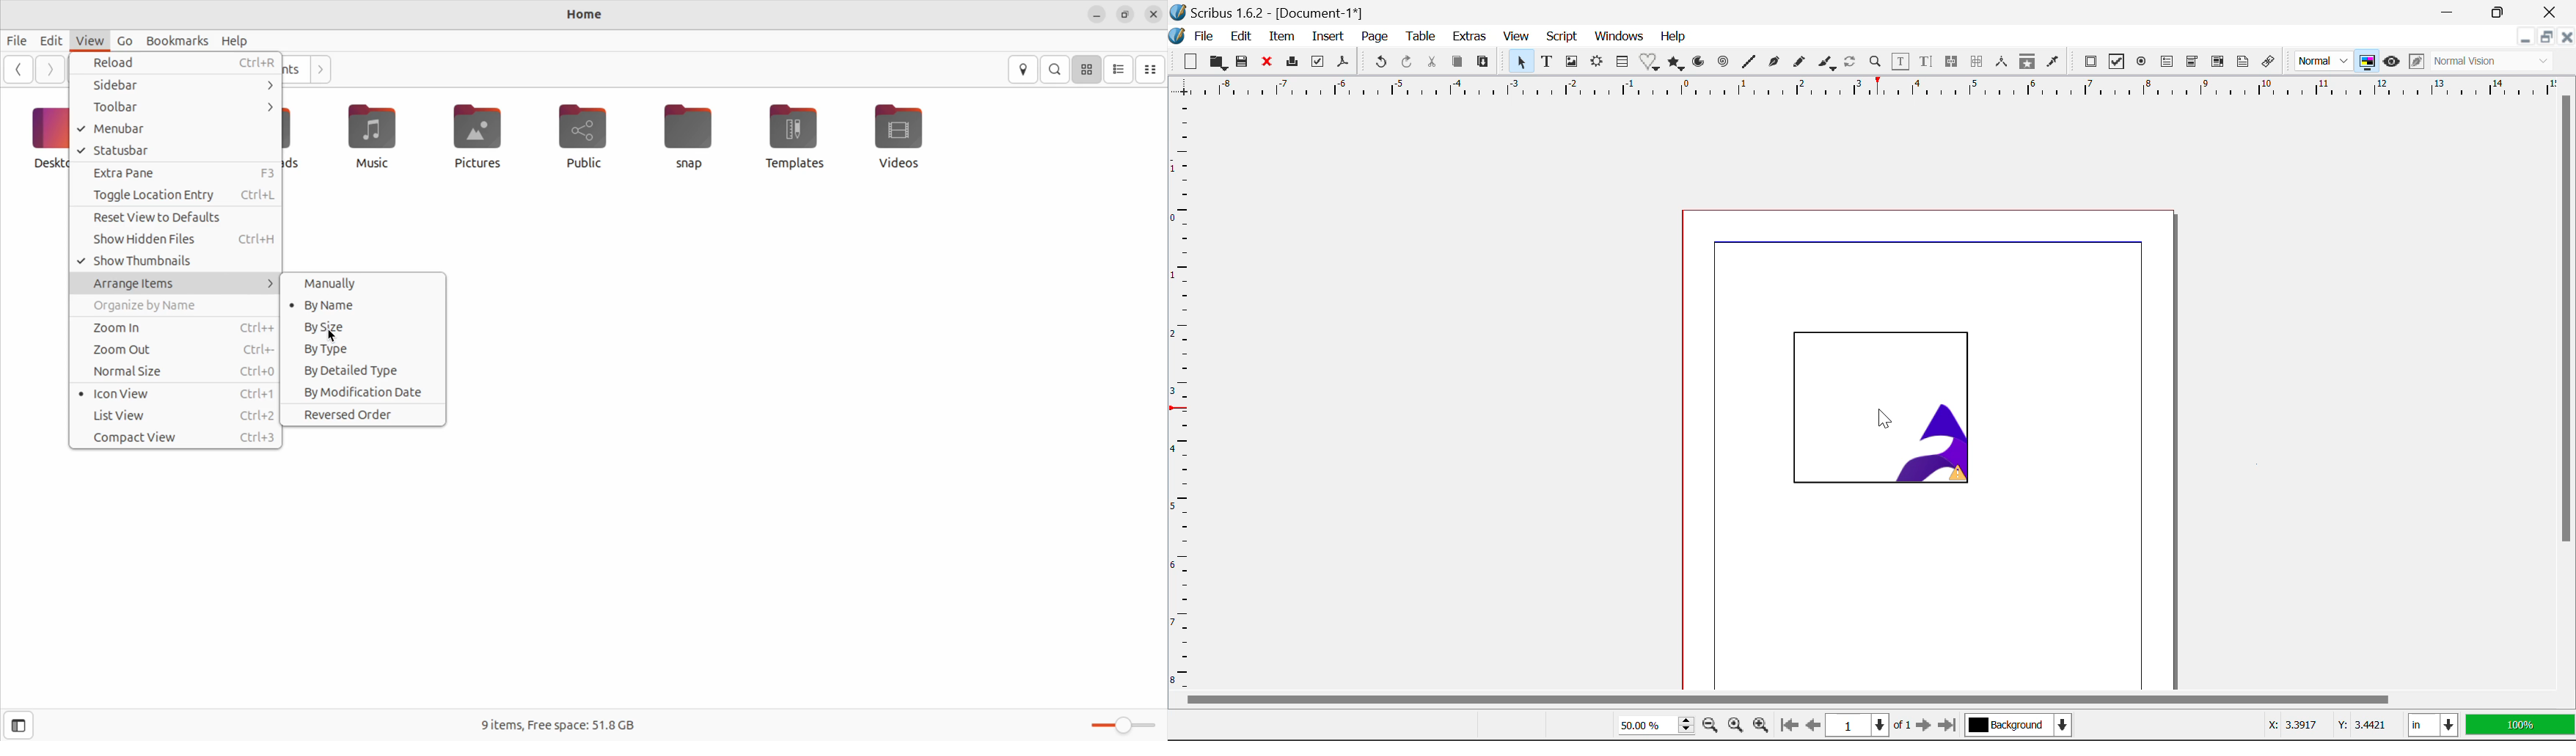  I want to click on Unlink Text Frames, so click(1977, 62).